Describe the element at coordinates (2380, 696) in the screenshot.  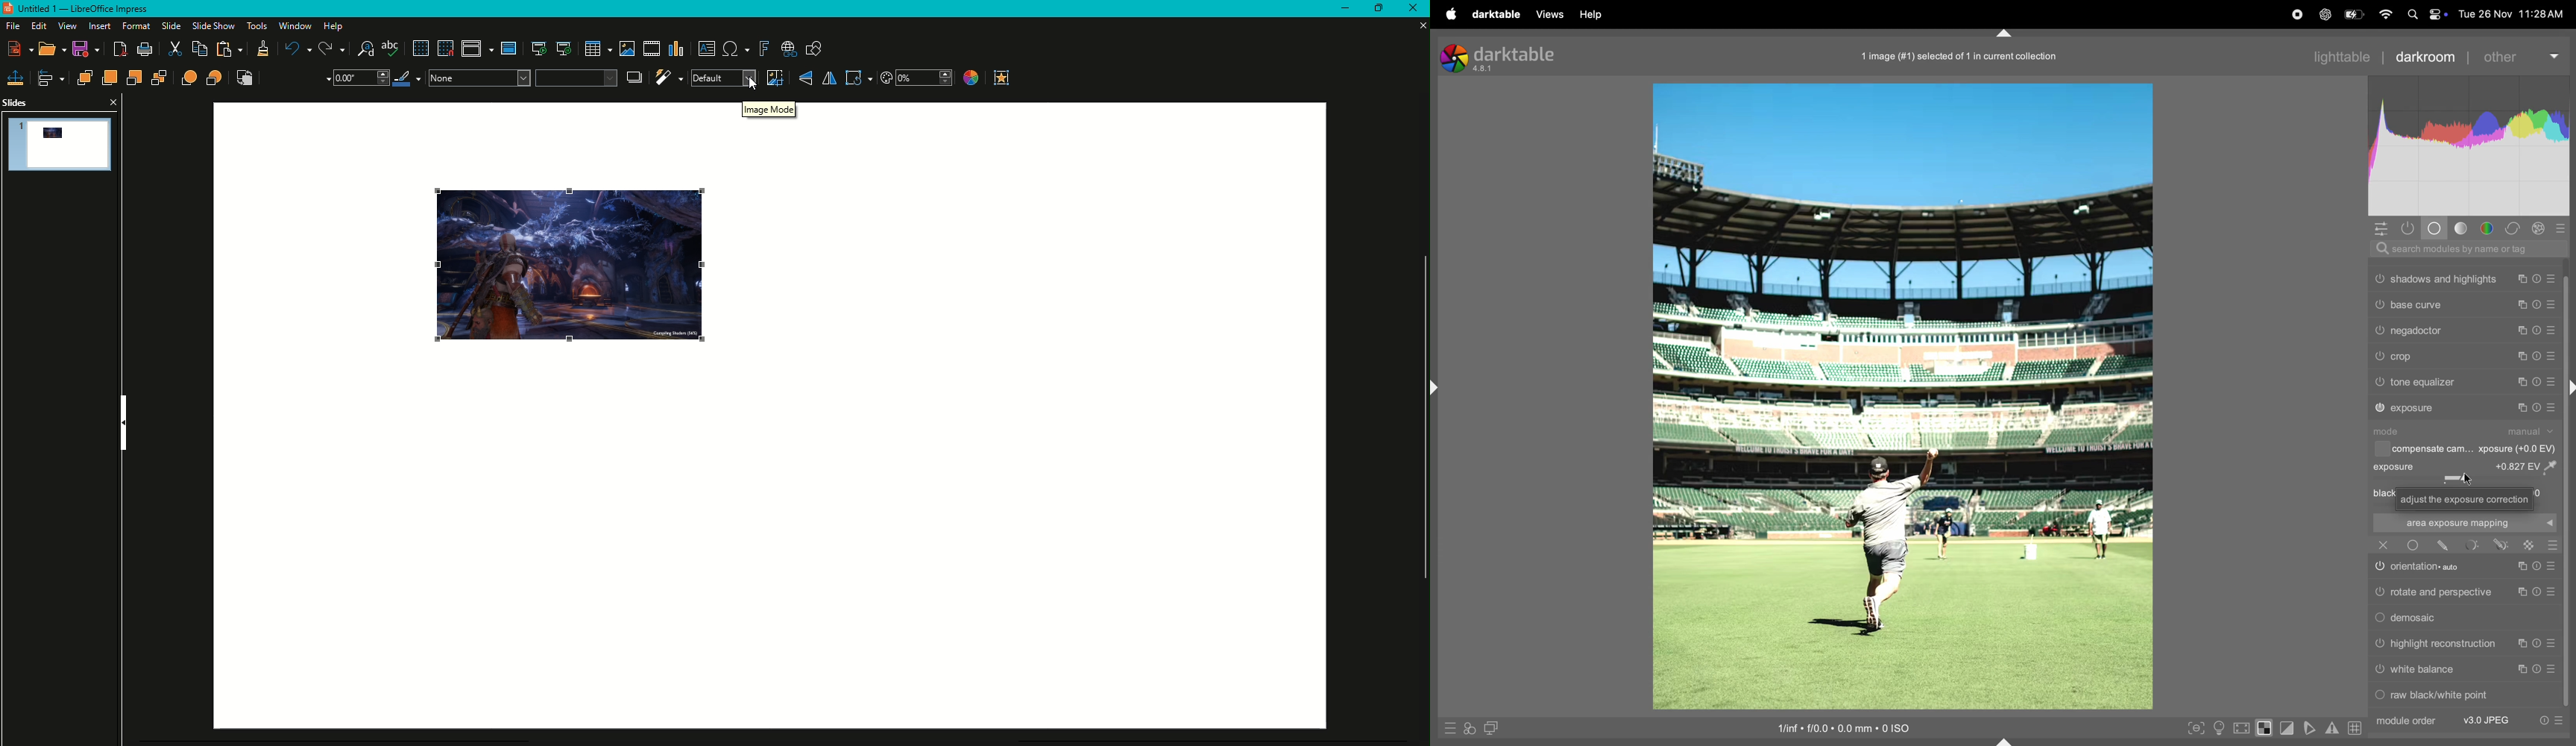
I see `Switch on or off` at that location.